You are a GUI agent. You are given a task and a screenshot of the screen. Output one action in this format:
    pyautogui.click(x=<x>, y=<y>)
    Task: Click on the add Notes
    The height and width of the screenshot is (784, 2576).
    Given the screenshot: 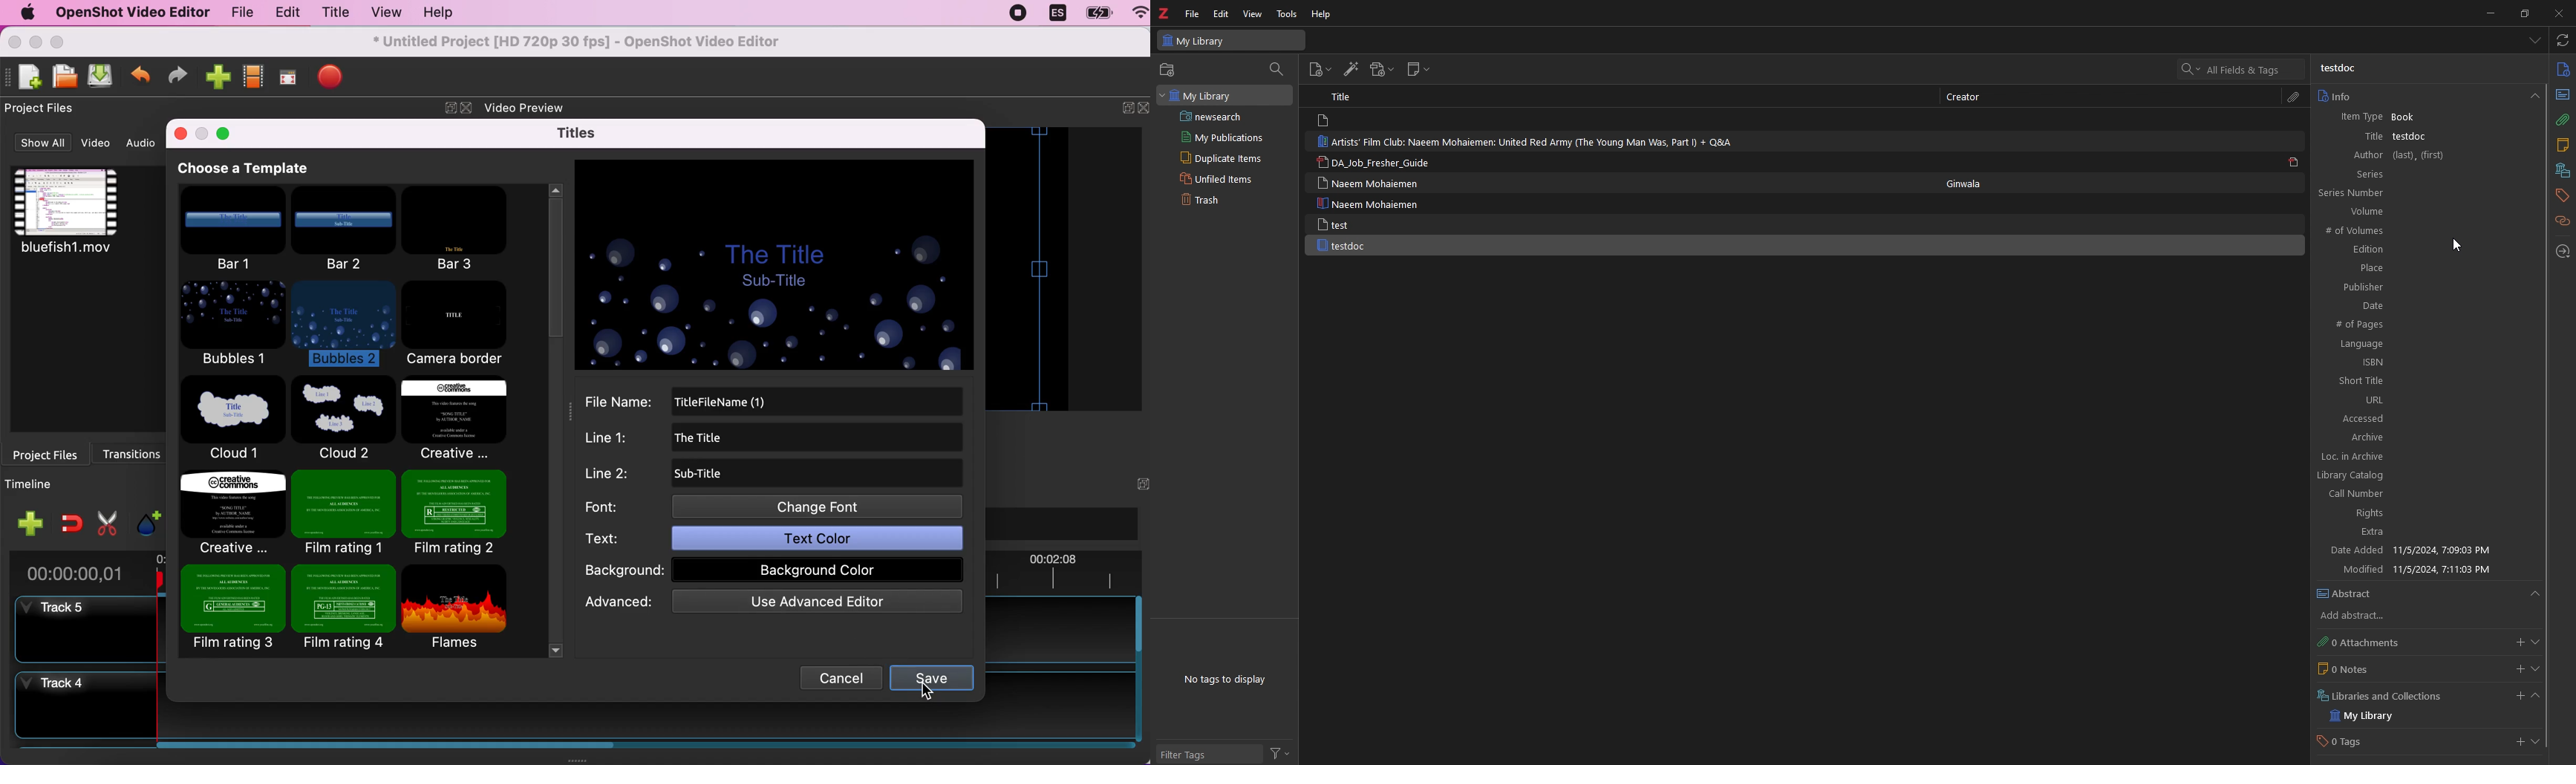 What is the action you would take?
    pyautogui.click(x=2517, y=670)
    